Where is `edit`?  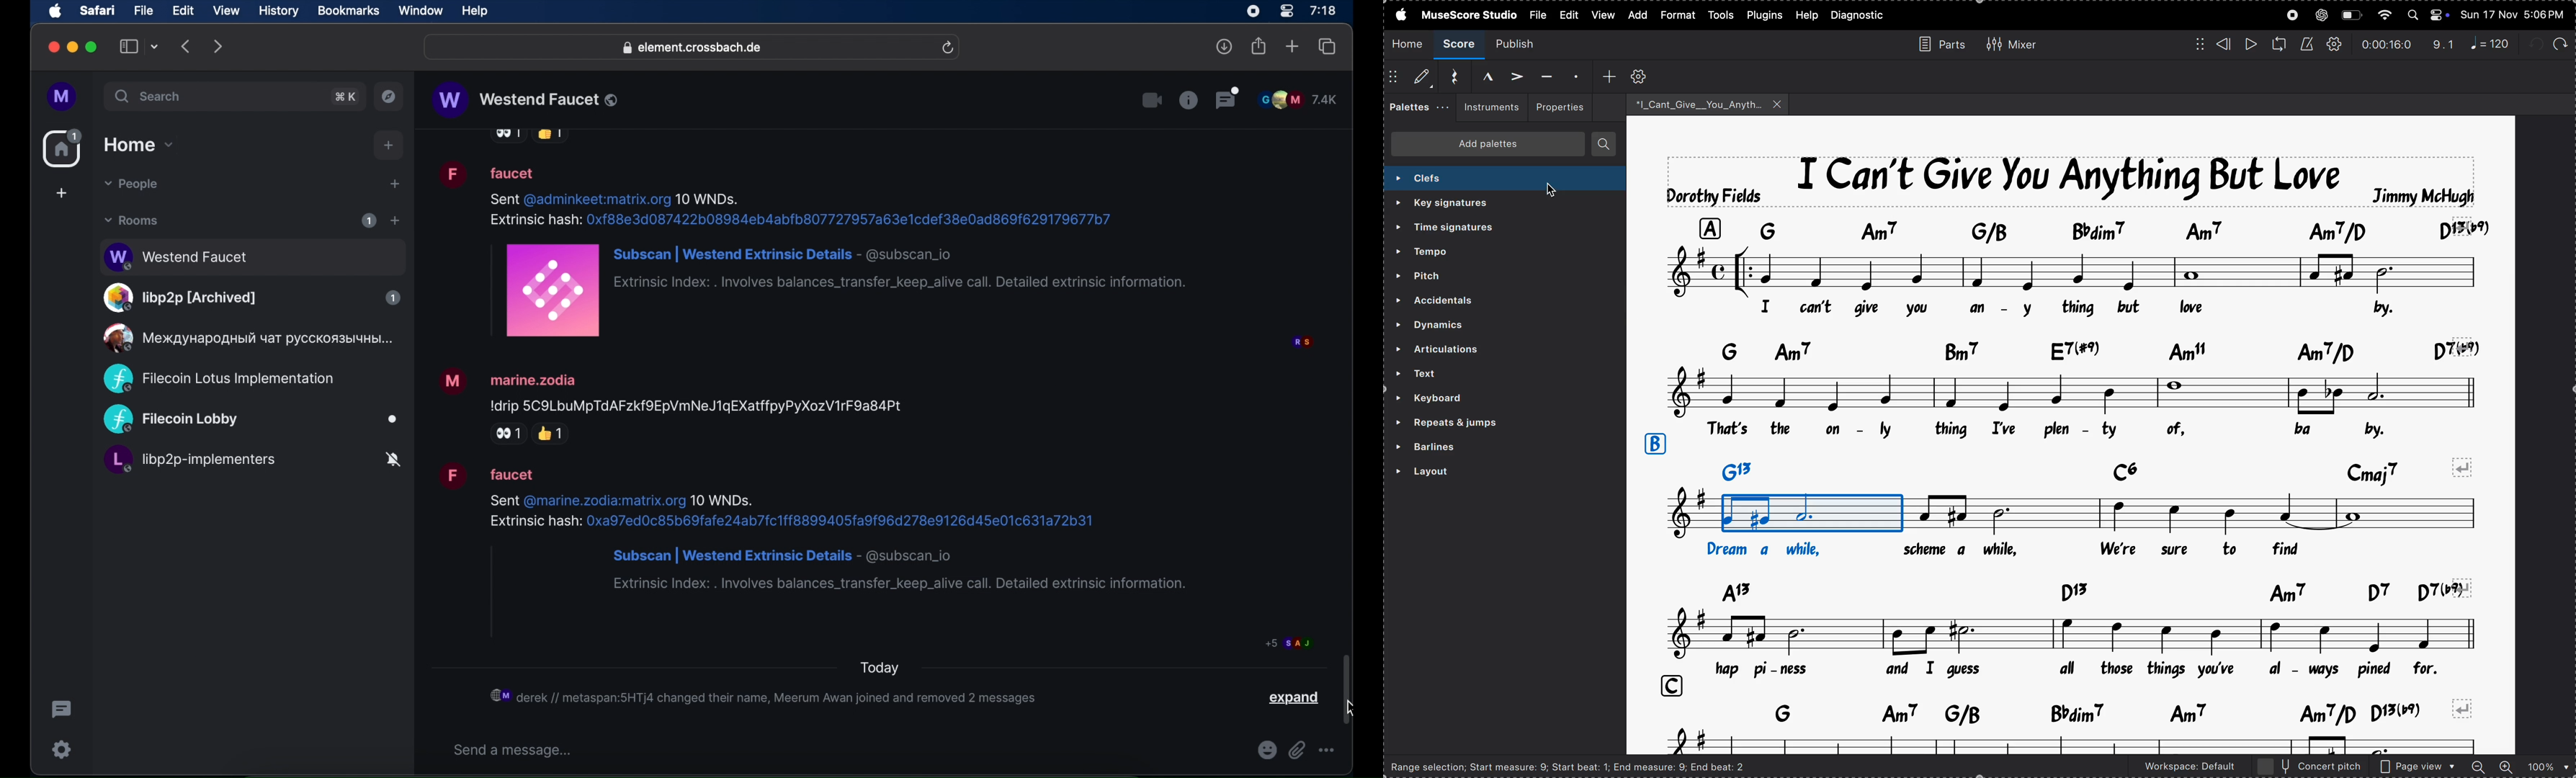 edit is located at coordinates (183, 10).